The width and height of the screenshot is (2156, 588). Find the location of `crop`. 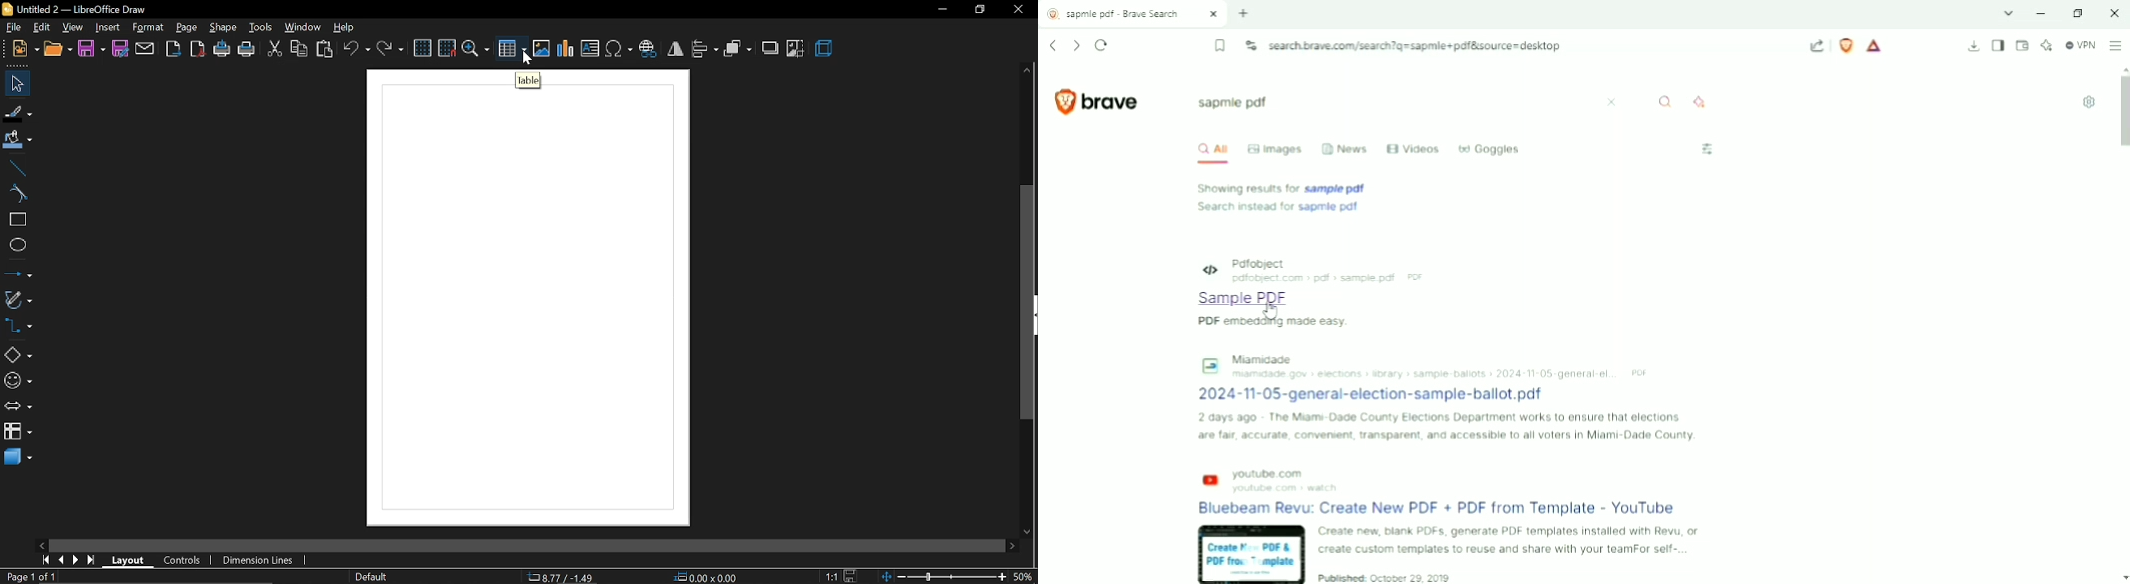

crop is located at coordinates (797, 49).